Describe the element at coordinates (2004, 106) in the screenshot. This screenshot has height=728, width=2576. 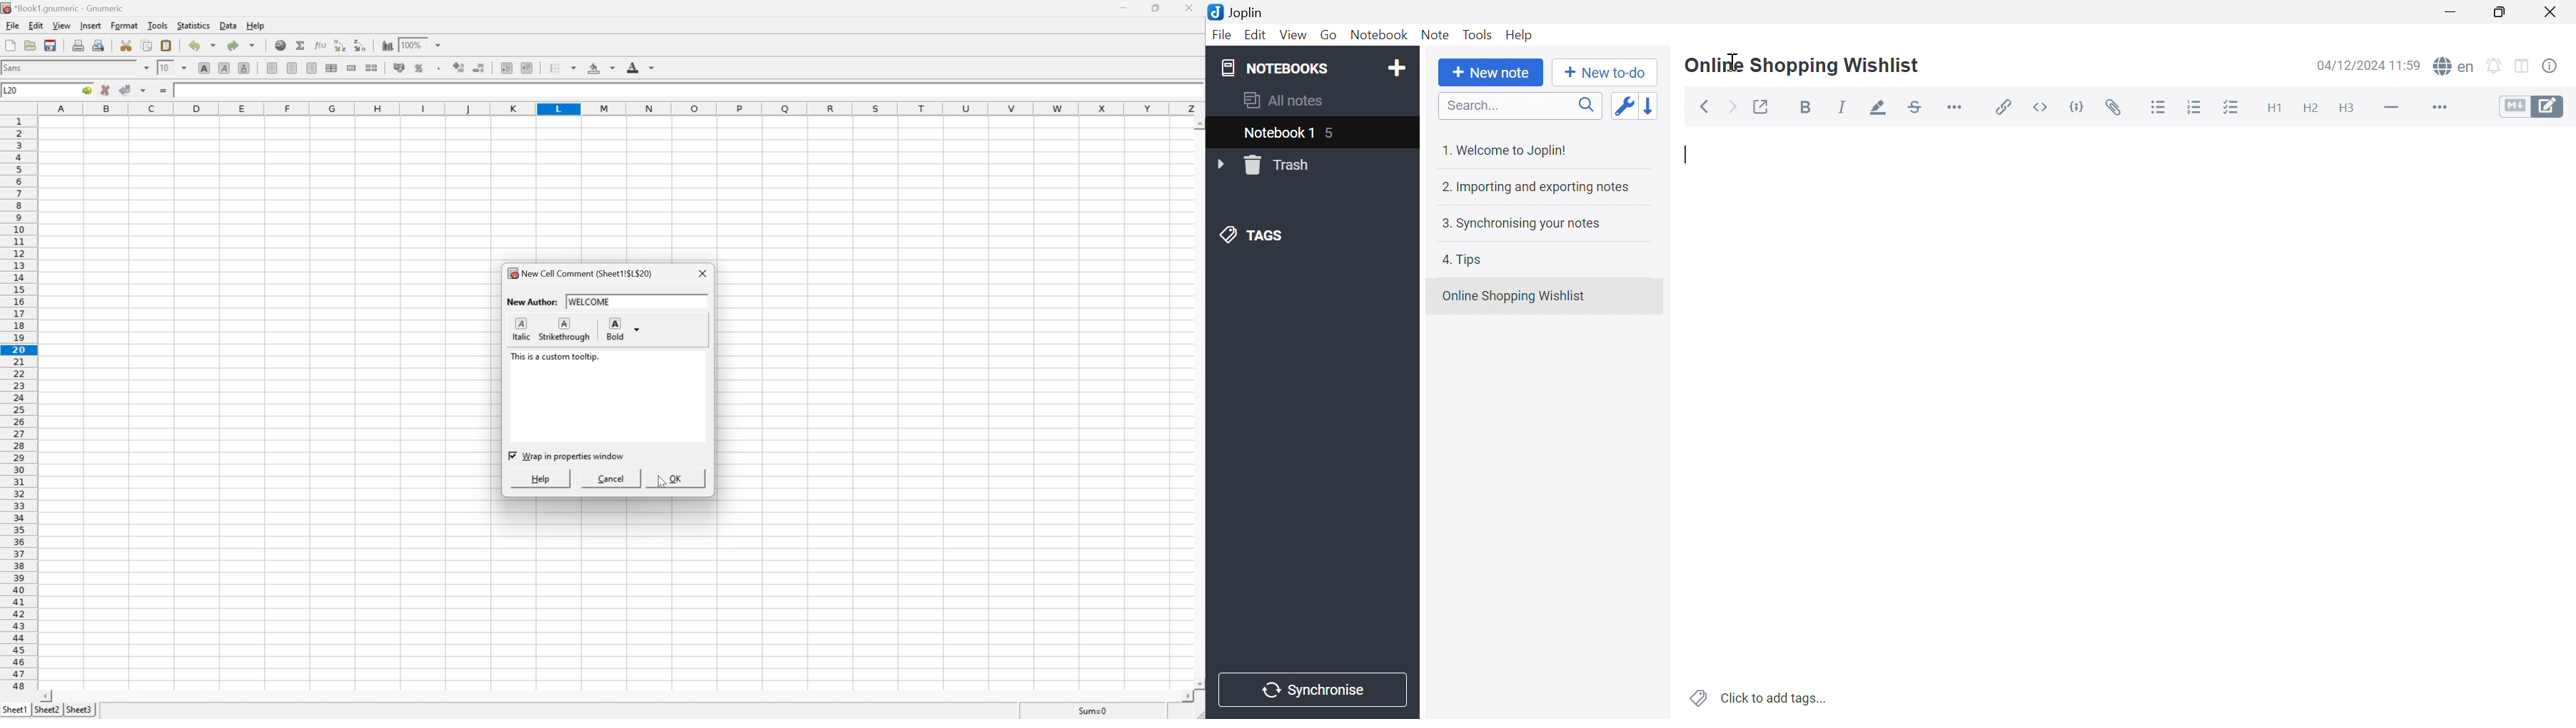
I see `Insert / edit link` at that location.